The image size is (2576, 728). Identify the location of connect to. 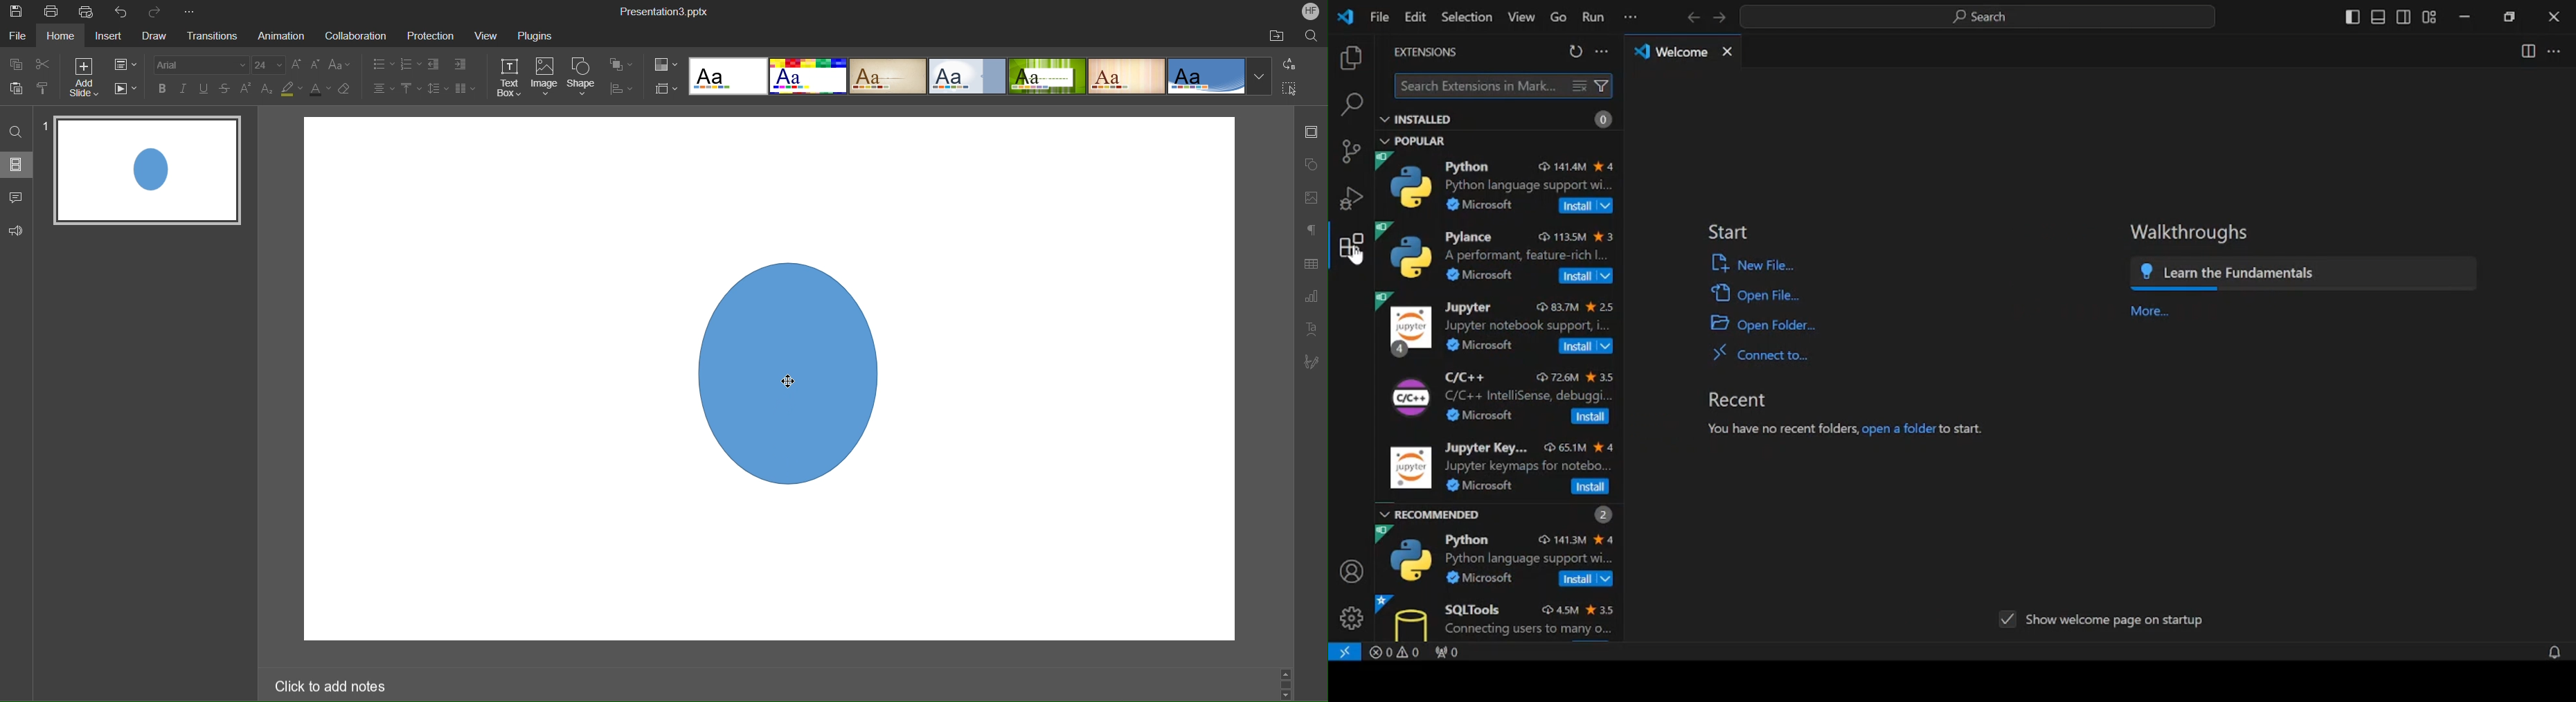
(1751, 357).